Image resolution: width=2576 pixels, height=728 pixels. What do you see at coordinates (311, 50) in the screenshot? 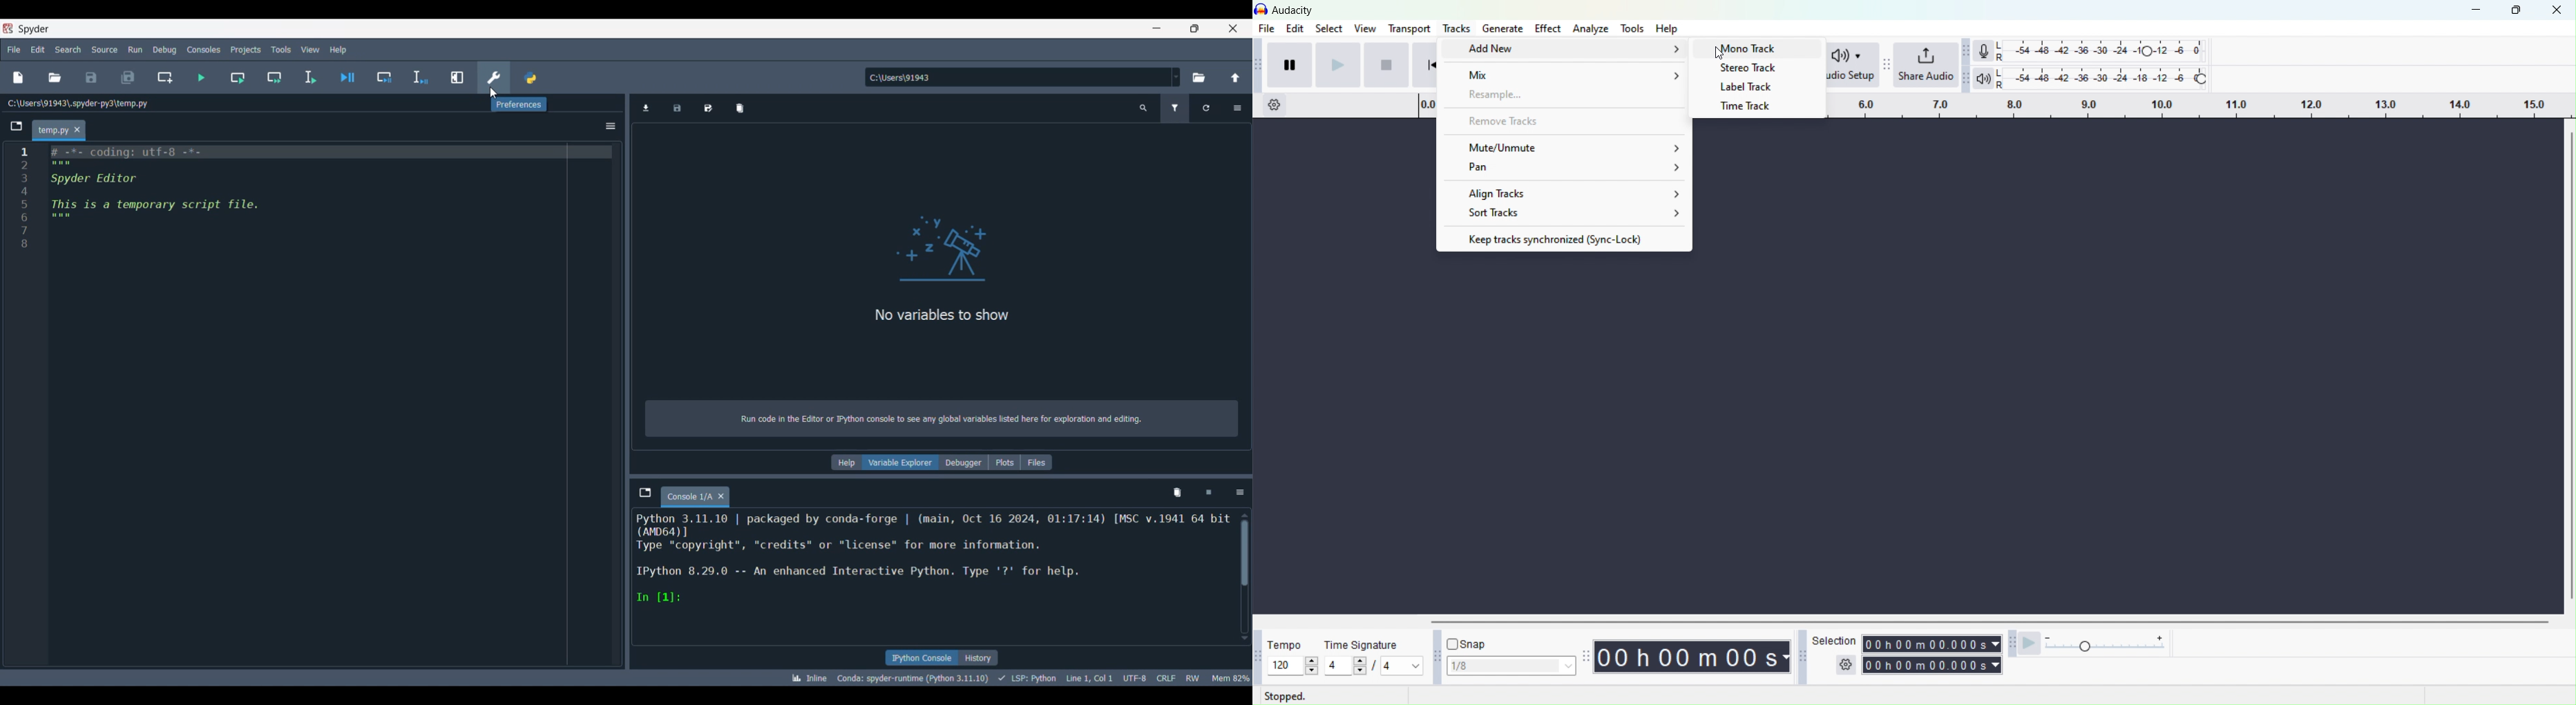
I see `View menu` at bounding box center [311, 50].